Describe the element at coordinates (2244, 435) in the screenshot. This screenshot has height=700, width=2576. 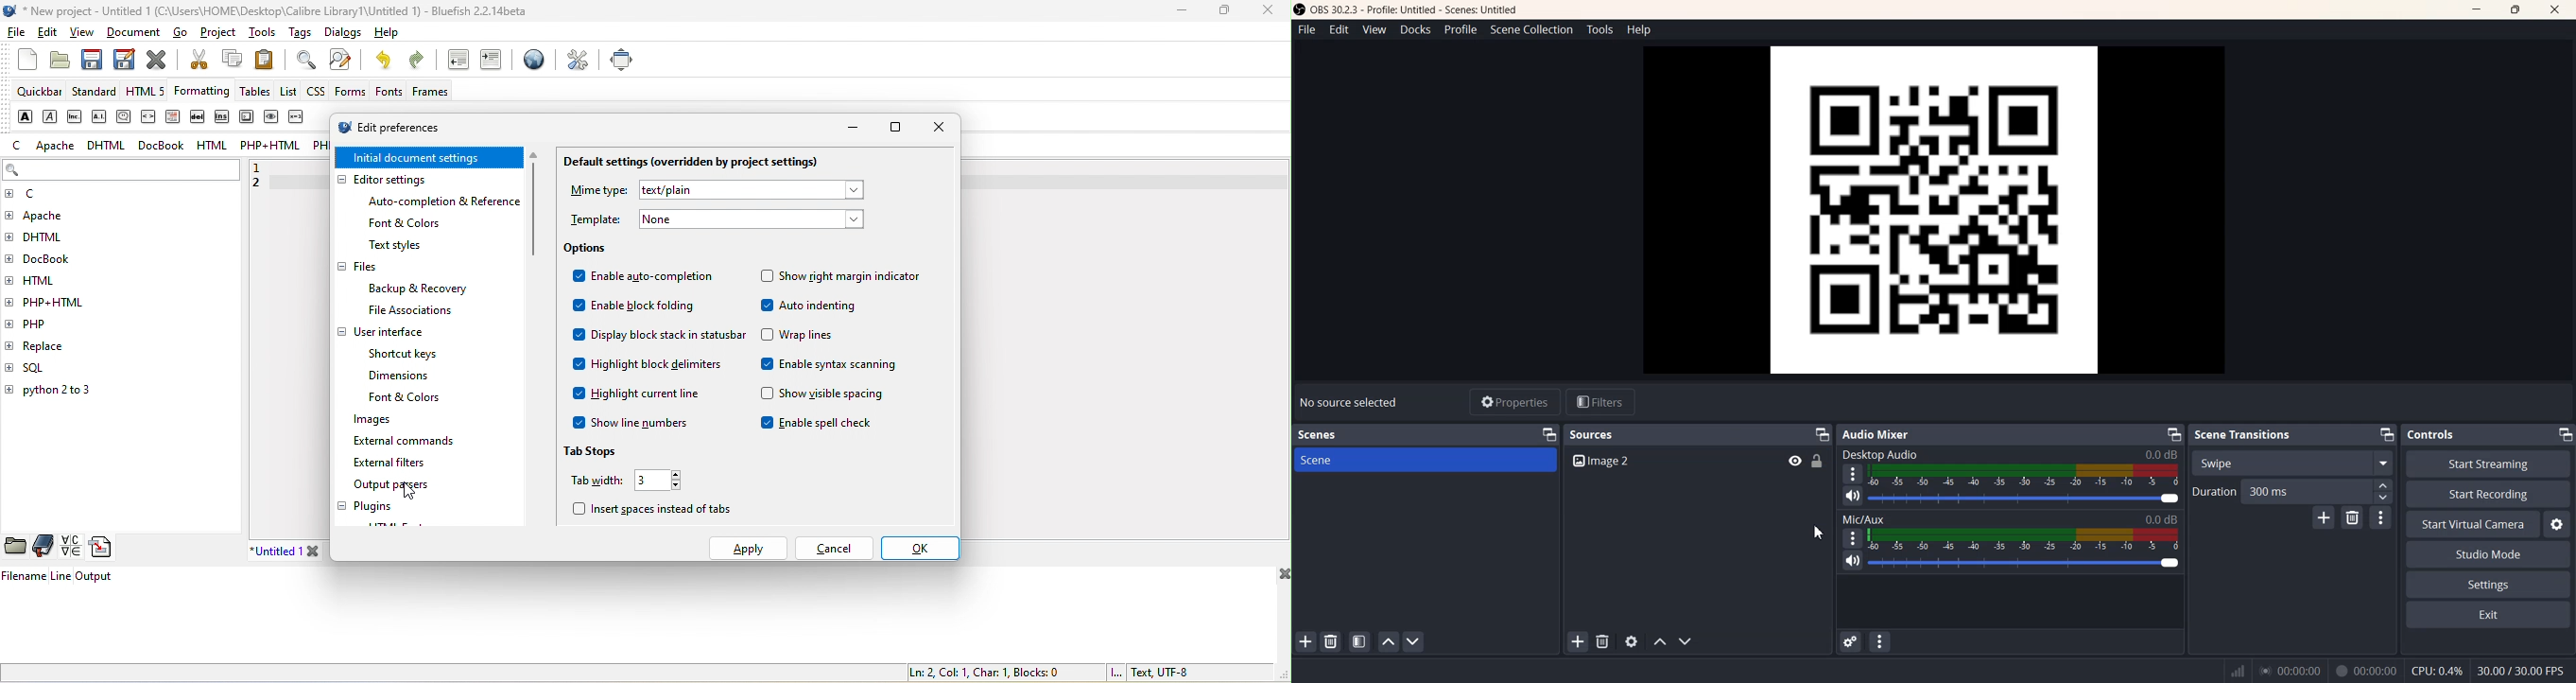
I see `Scene Transitions` at that location.